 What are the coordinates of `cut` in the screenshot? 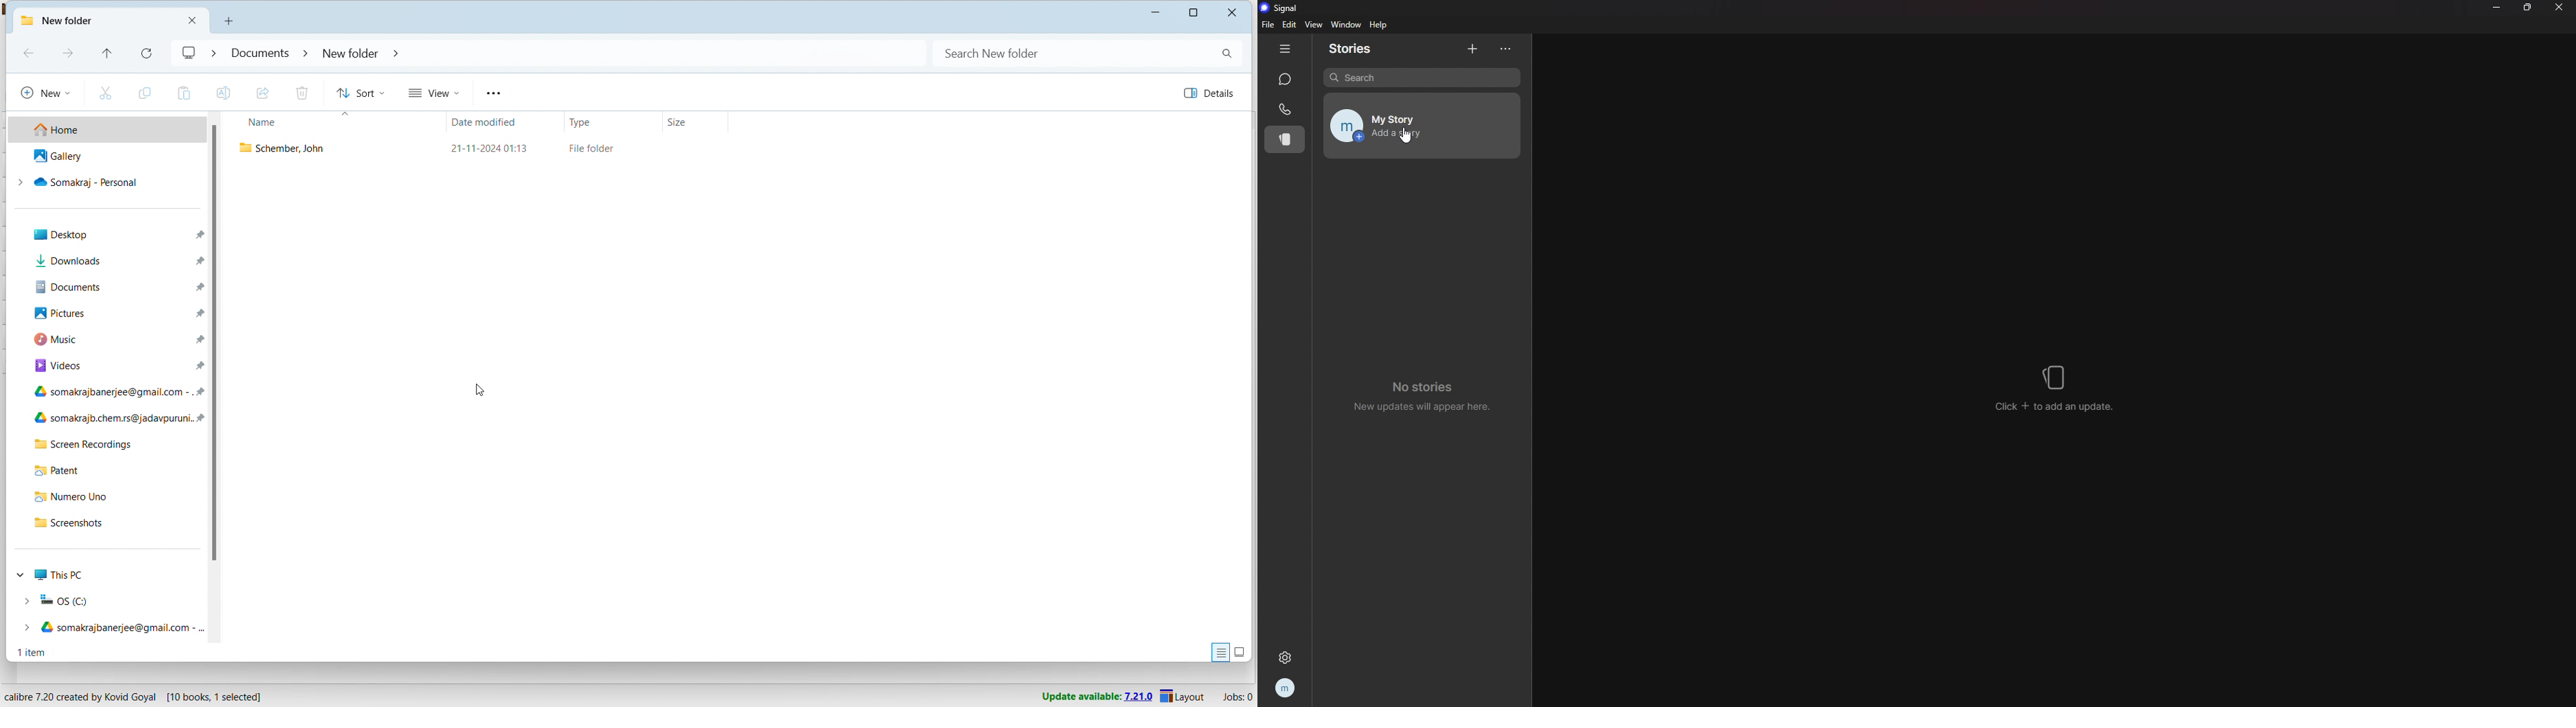 It's located at (107, 92).